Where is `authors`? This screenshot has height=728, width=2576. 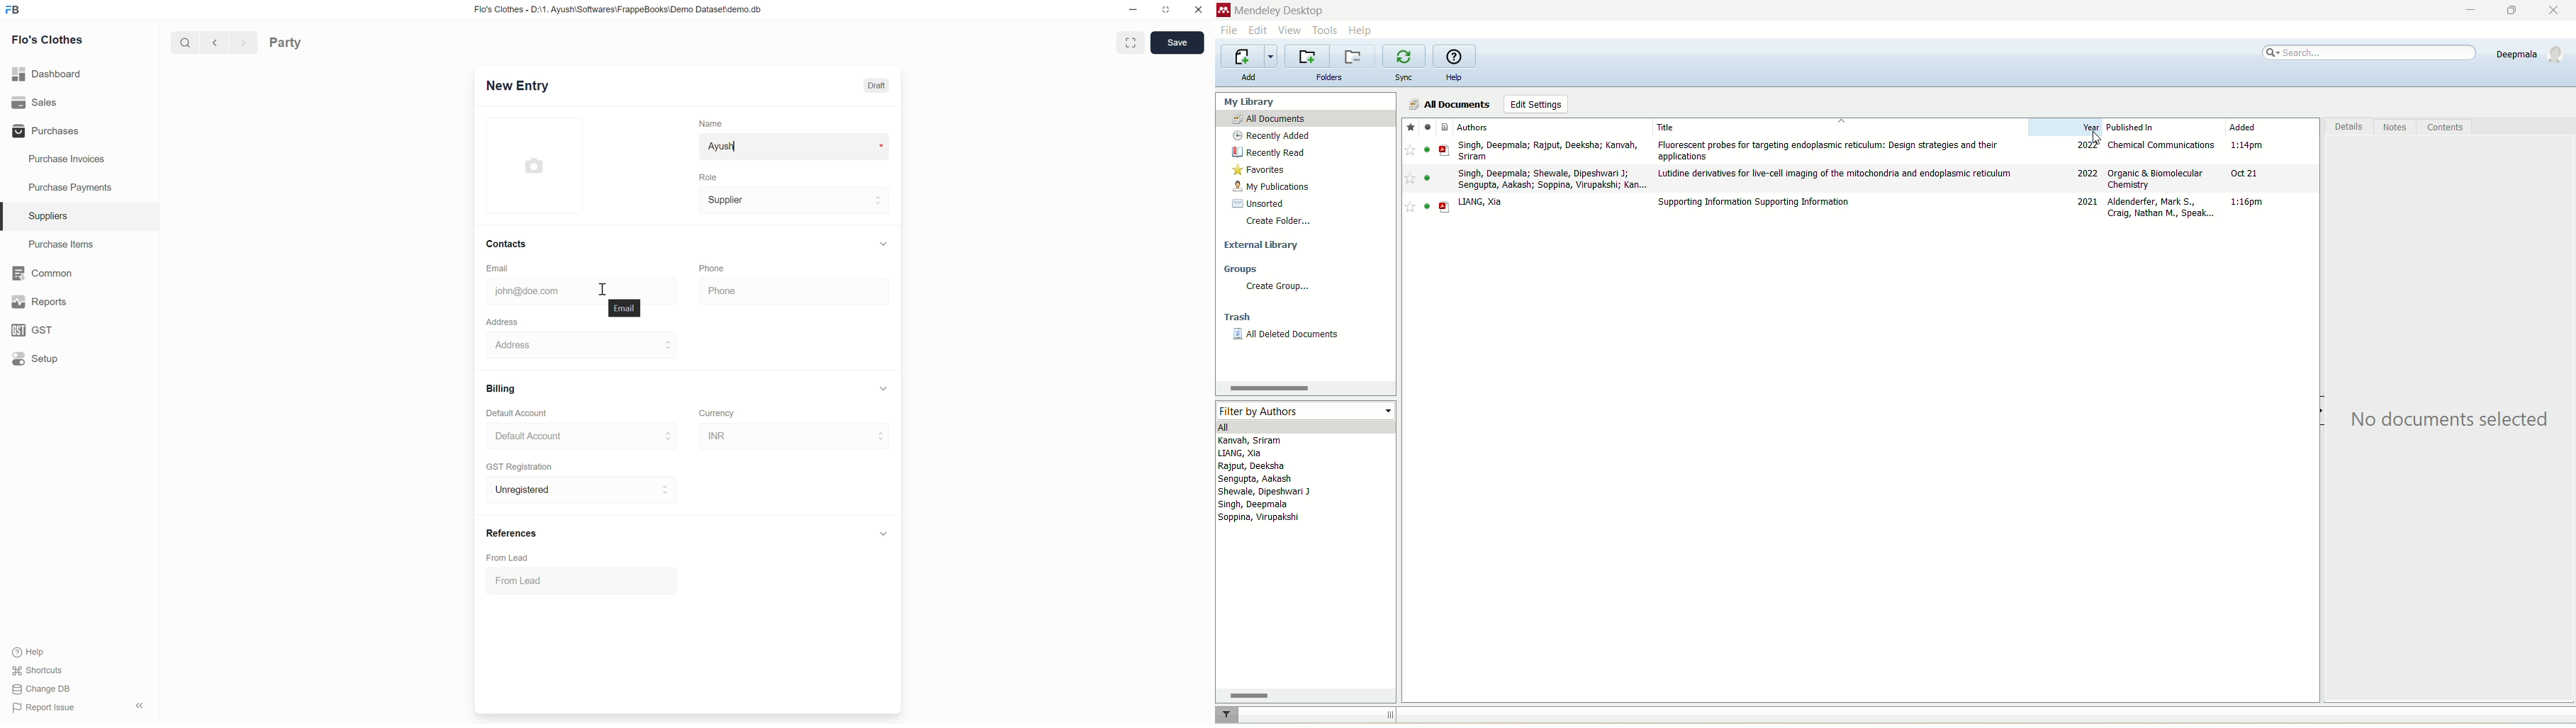 authors is located at coordinates (1552, 126).